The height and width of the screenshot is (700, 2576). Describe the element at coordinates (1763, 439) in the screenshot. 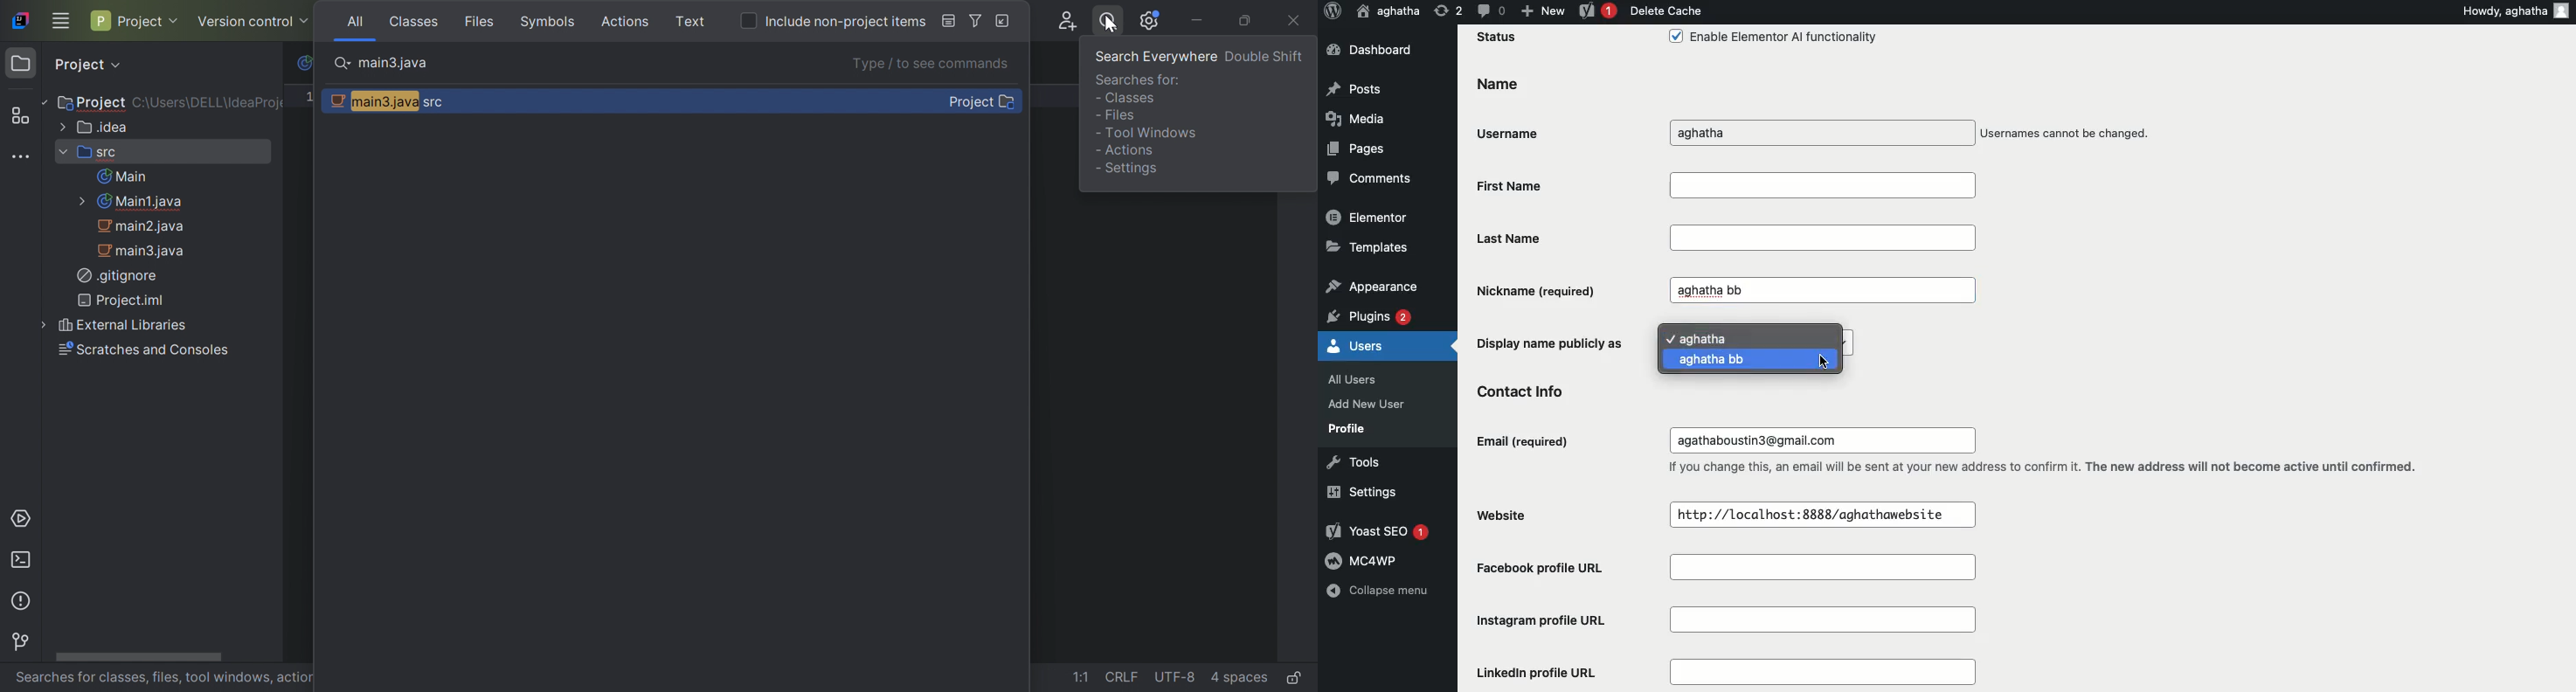

I see `agathaboustin3@gmail.com` at that location.